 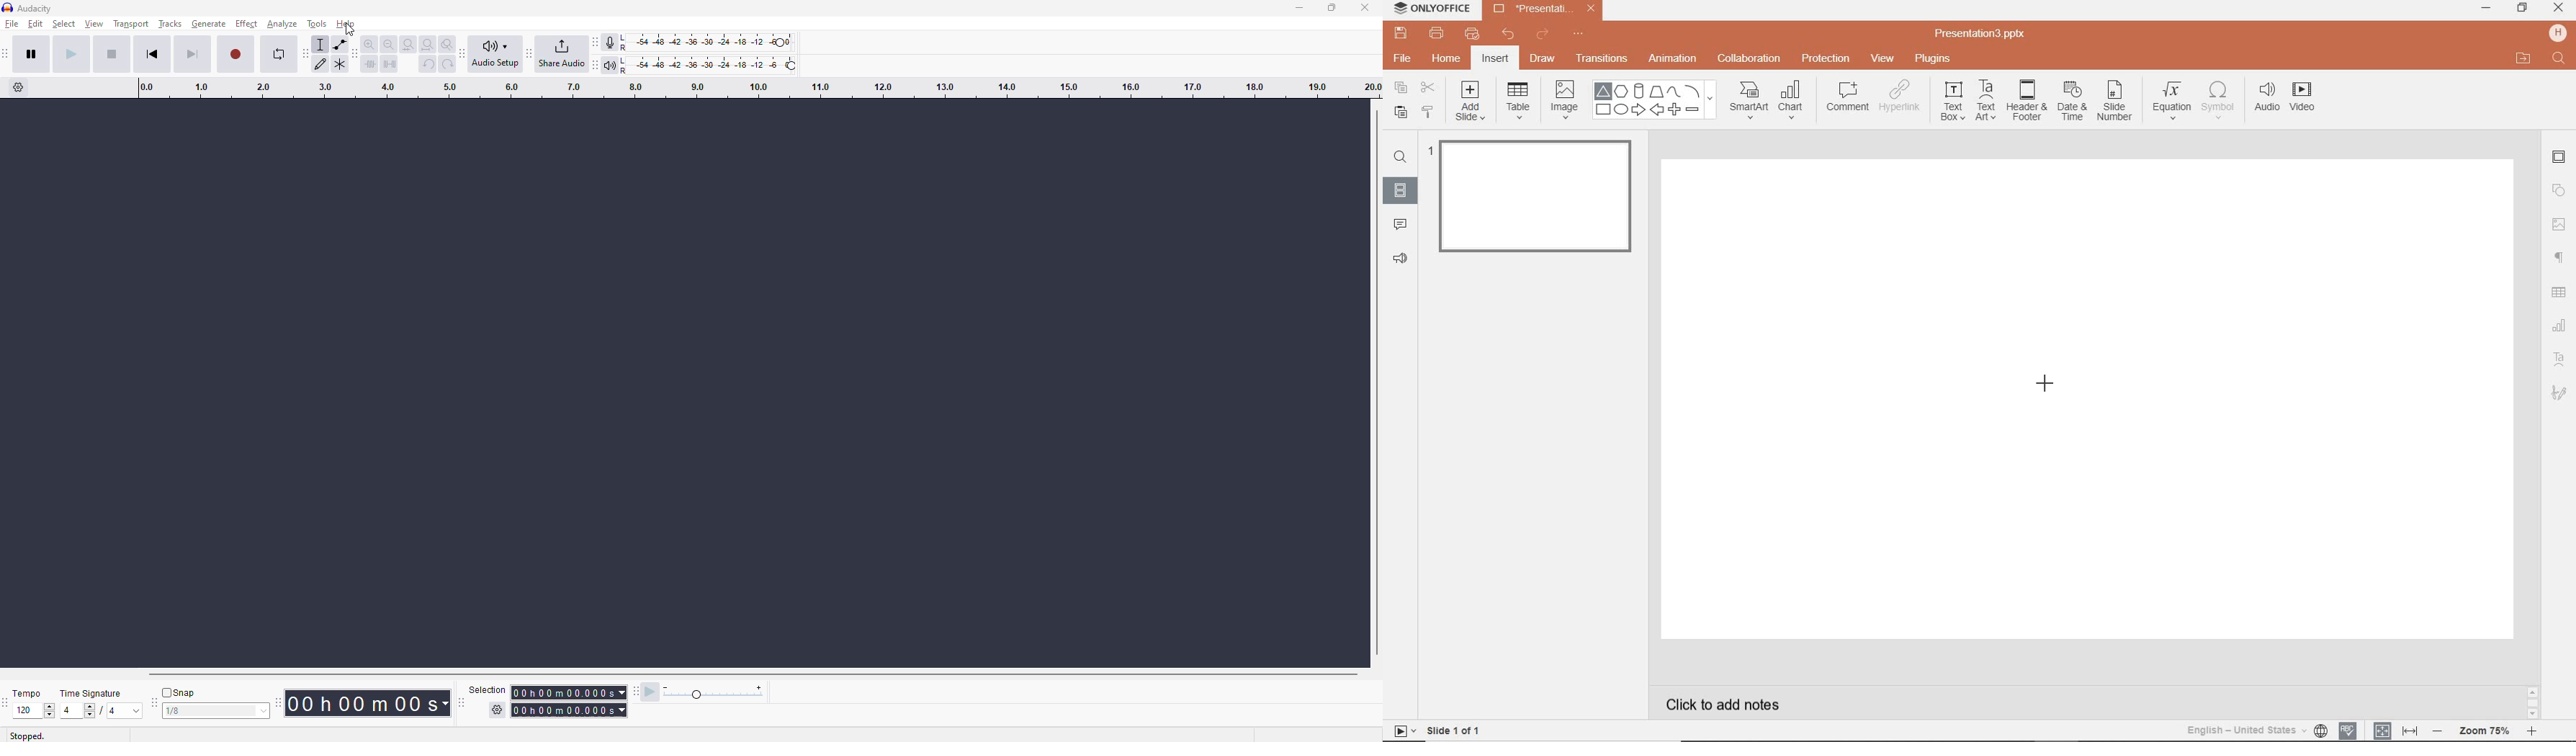 I want to click on record, so click(x=239, y=54).